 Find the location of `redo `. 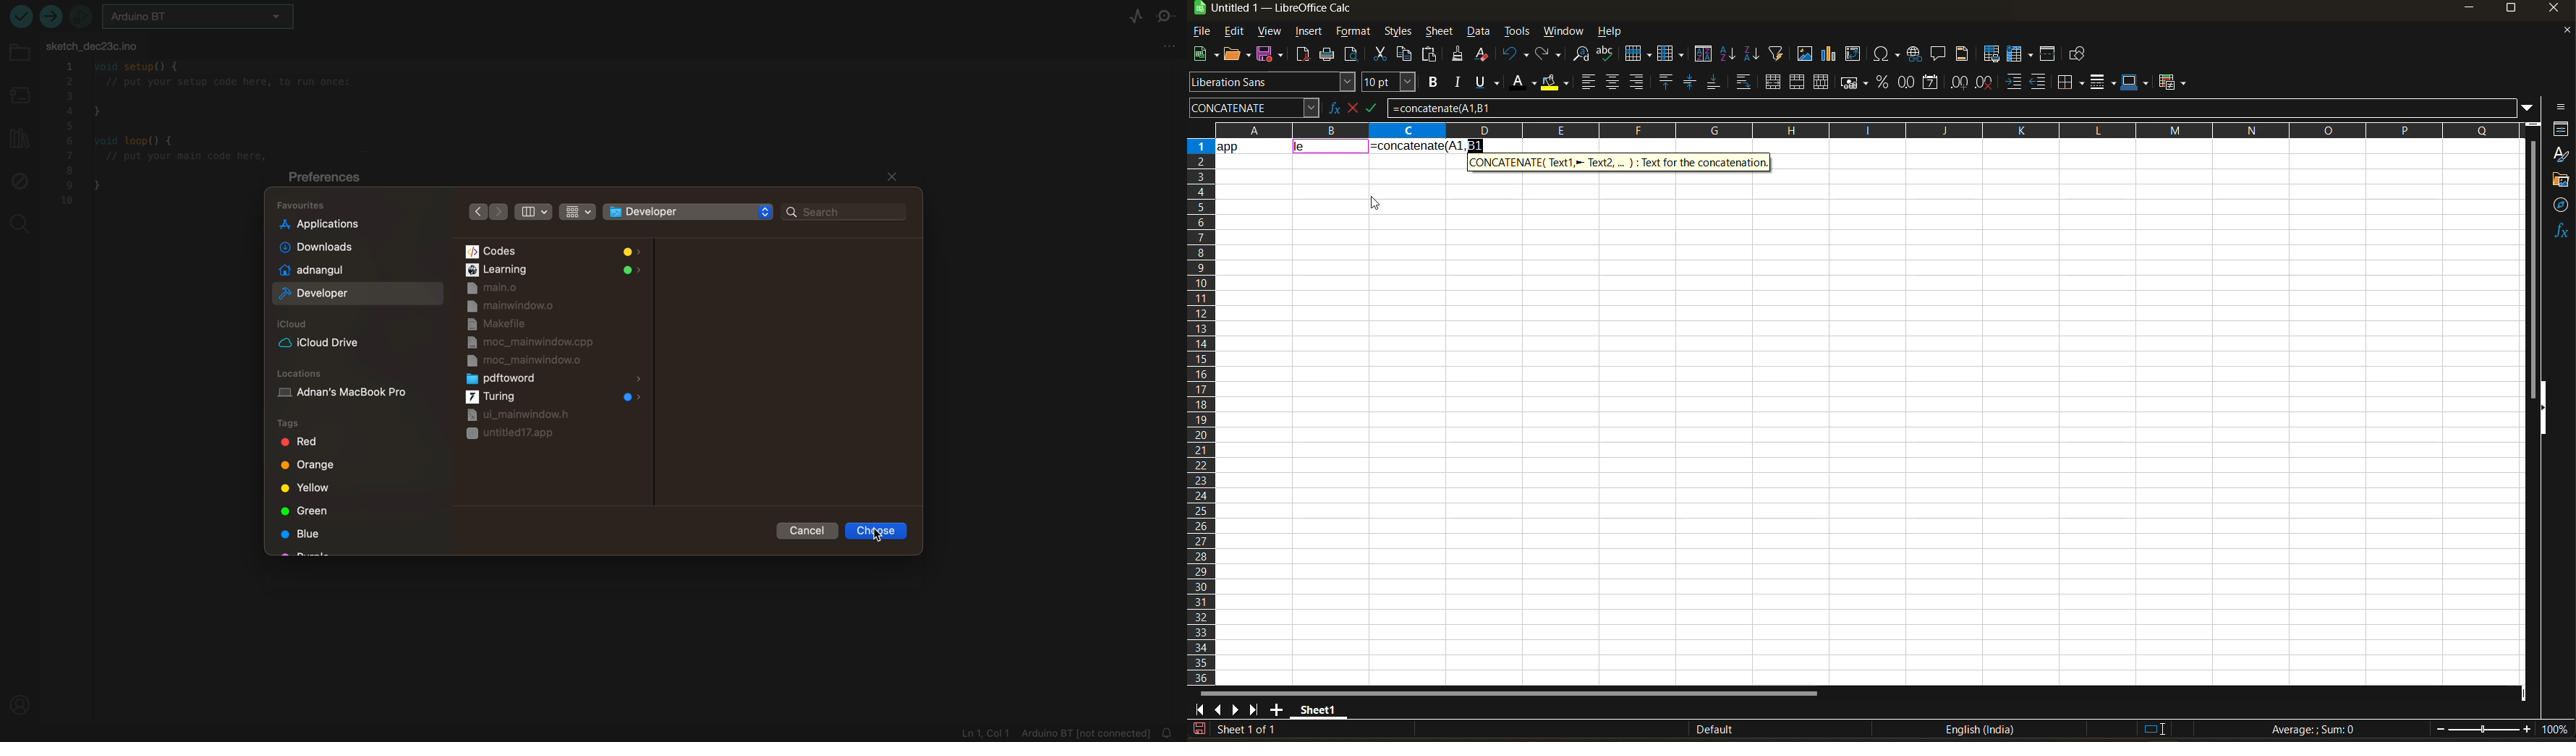

redo  is located at coordinates (1550, 55).